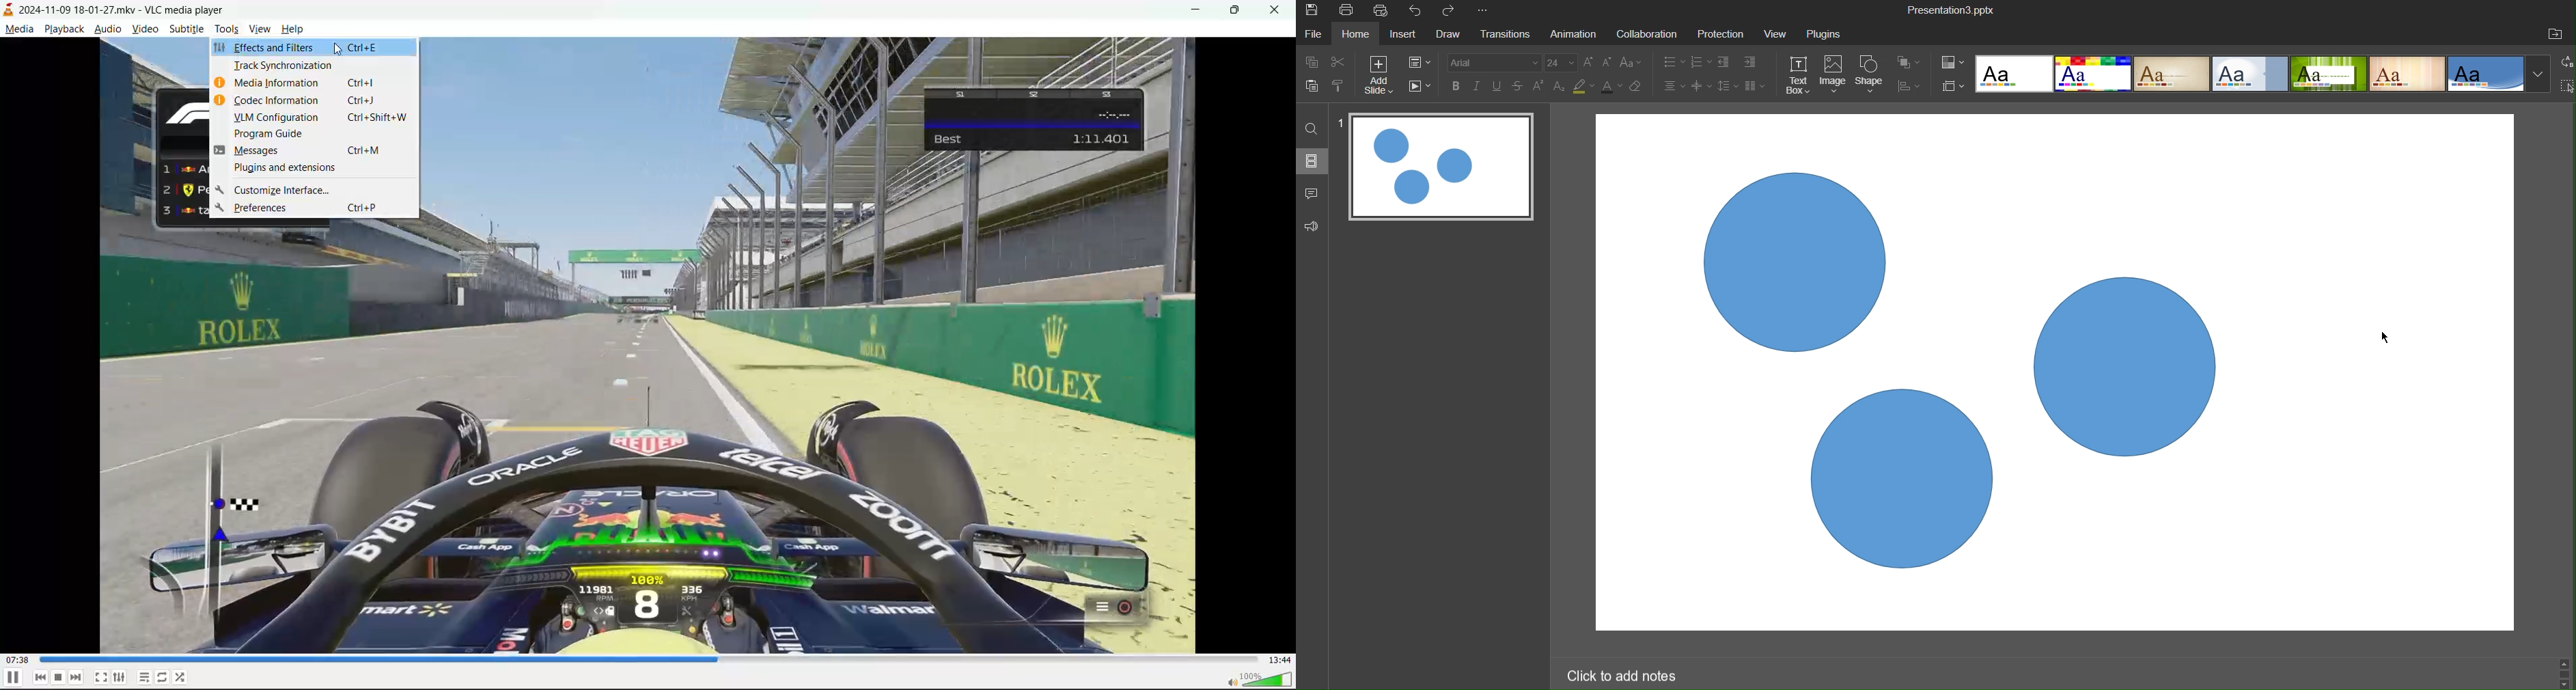 The height and width of the screenshot is (700, 2576). I want to click on close, so click(1279, 8).